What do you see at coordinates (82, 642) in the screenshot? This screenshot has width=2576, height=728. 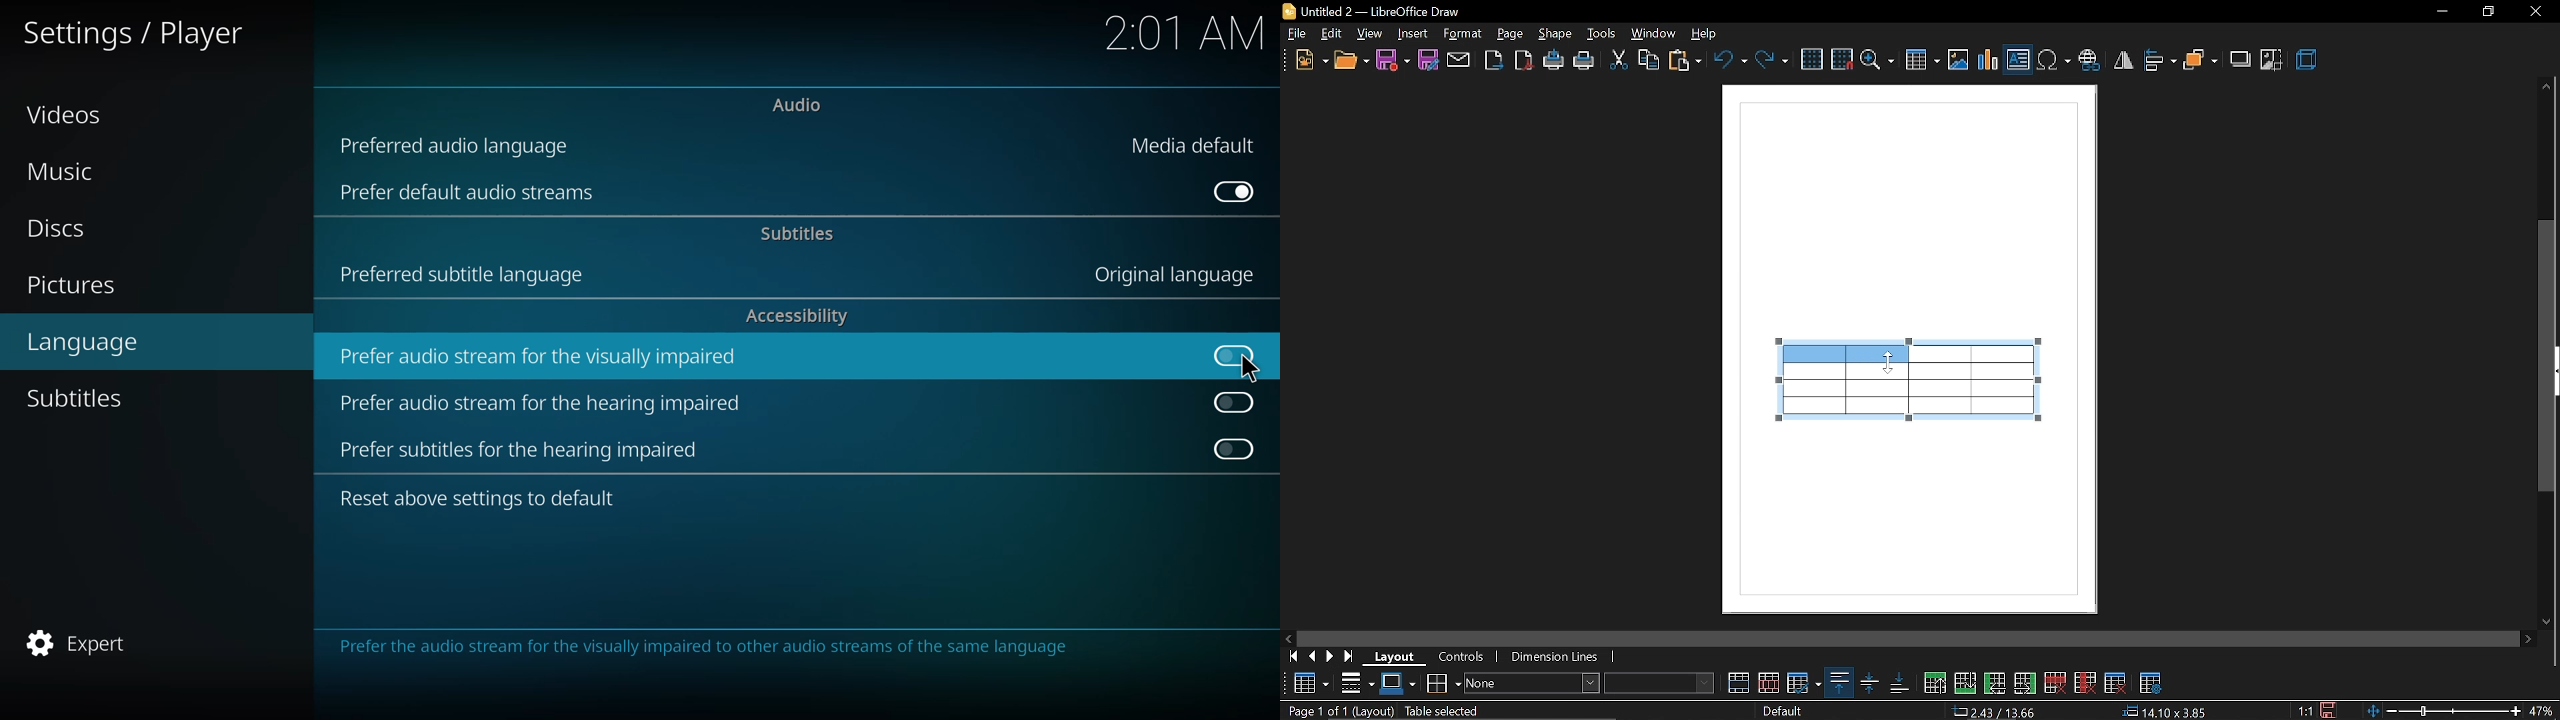 I see `expert` at bounding box center [82, 642].